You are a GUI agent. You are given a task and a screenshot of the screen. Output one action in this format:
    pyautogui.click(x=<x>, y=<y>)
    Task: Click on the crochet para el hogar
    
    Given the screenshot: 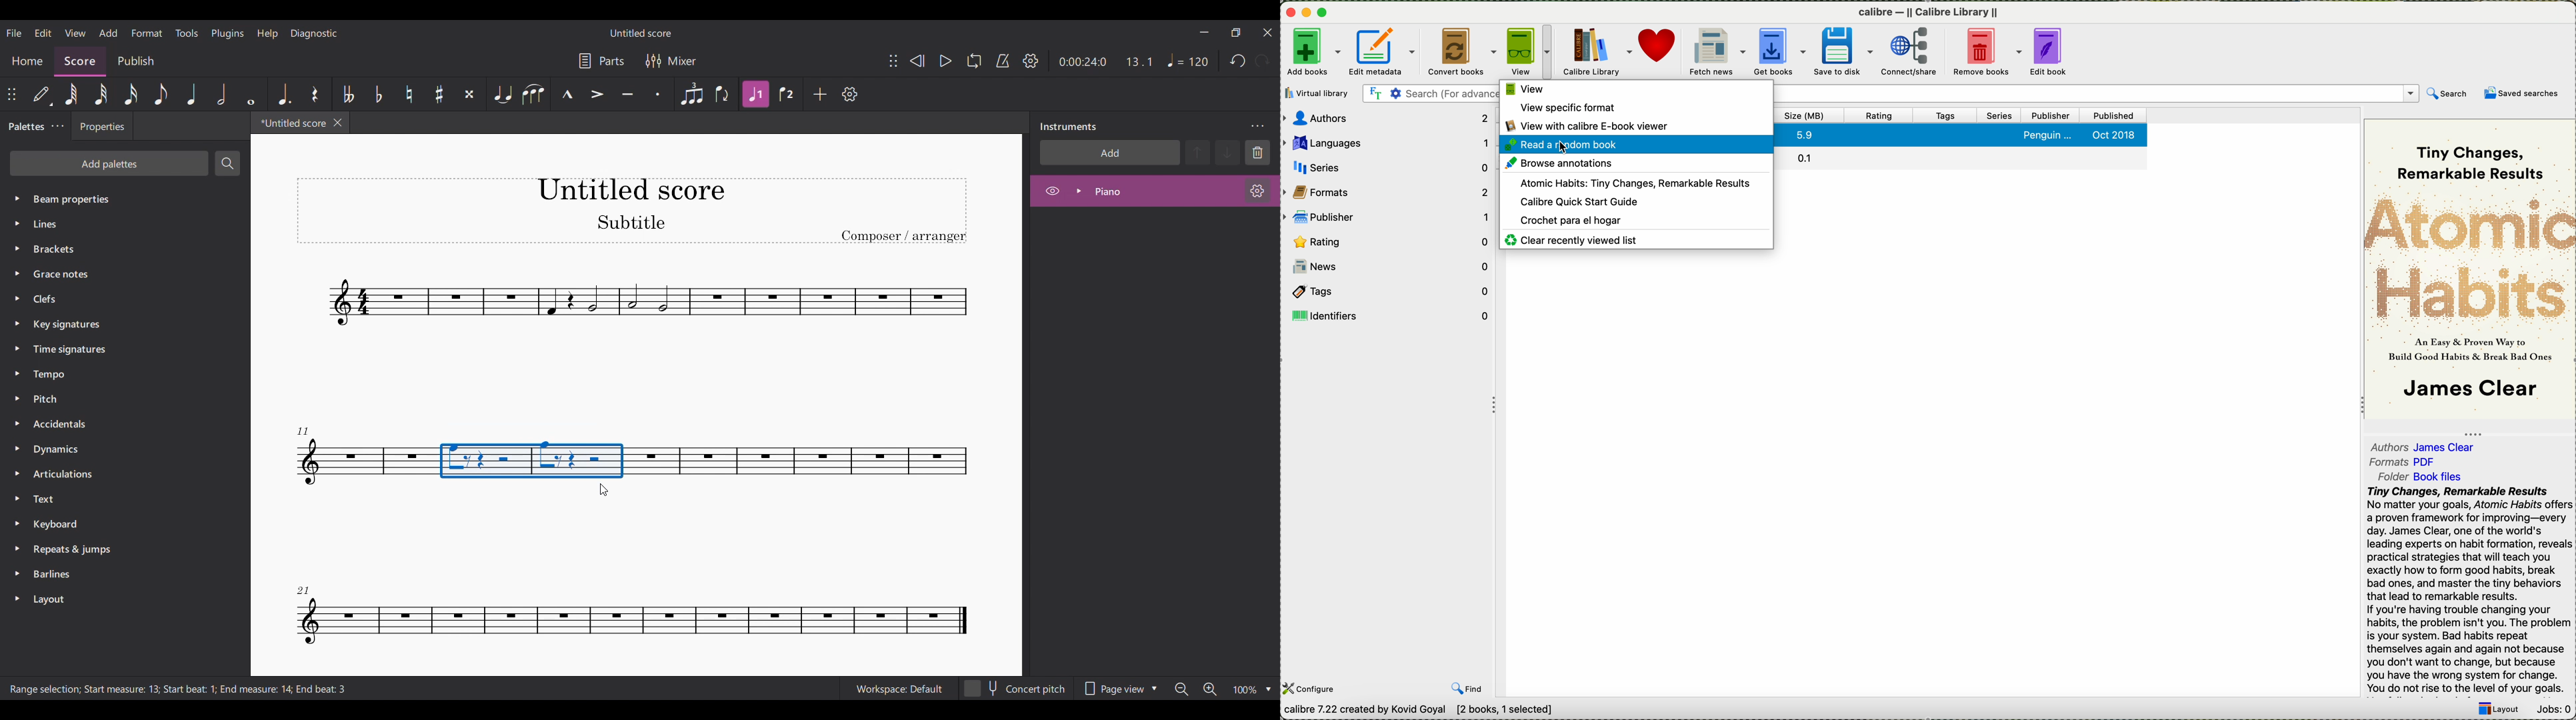 What is the action you would take?
    pyautogui.click(x=1576, y=220)
    